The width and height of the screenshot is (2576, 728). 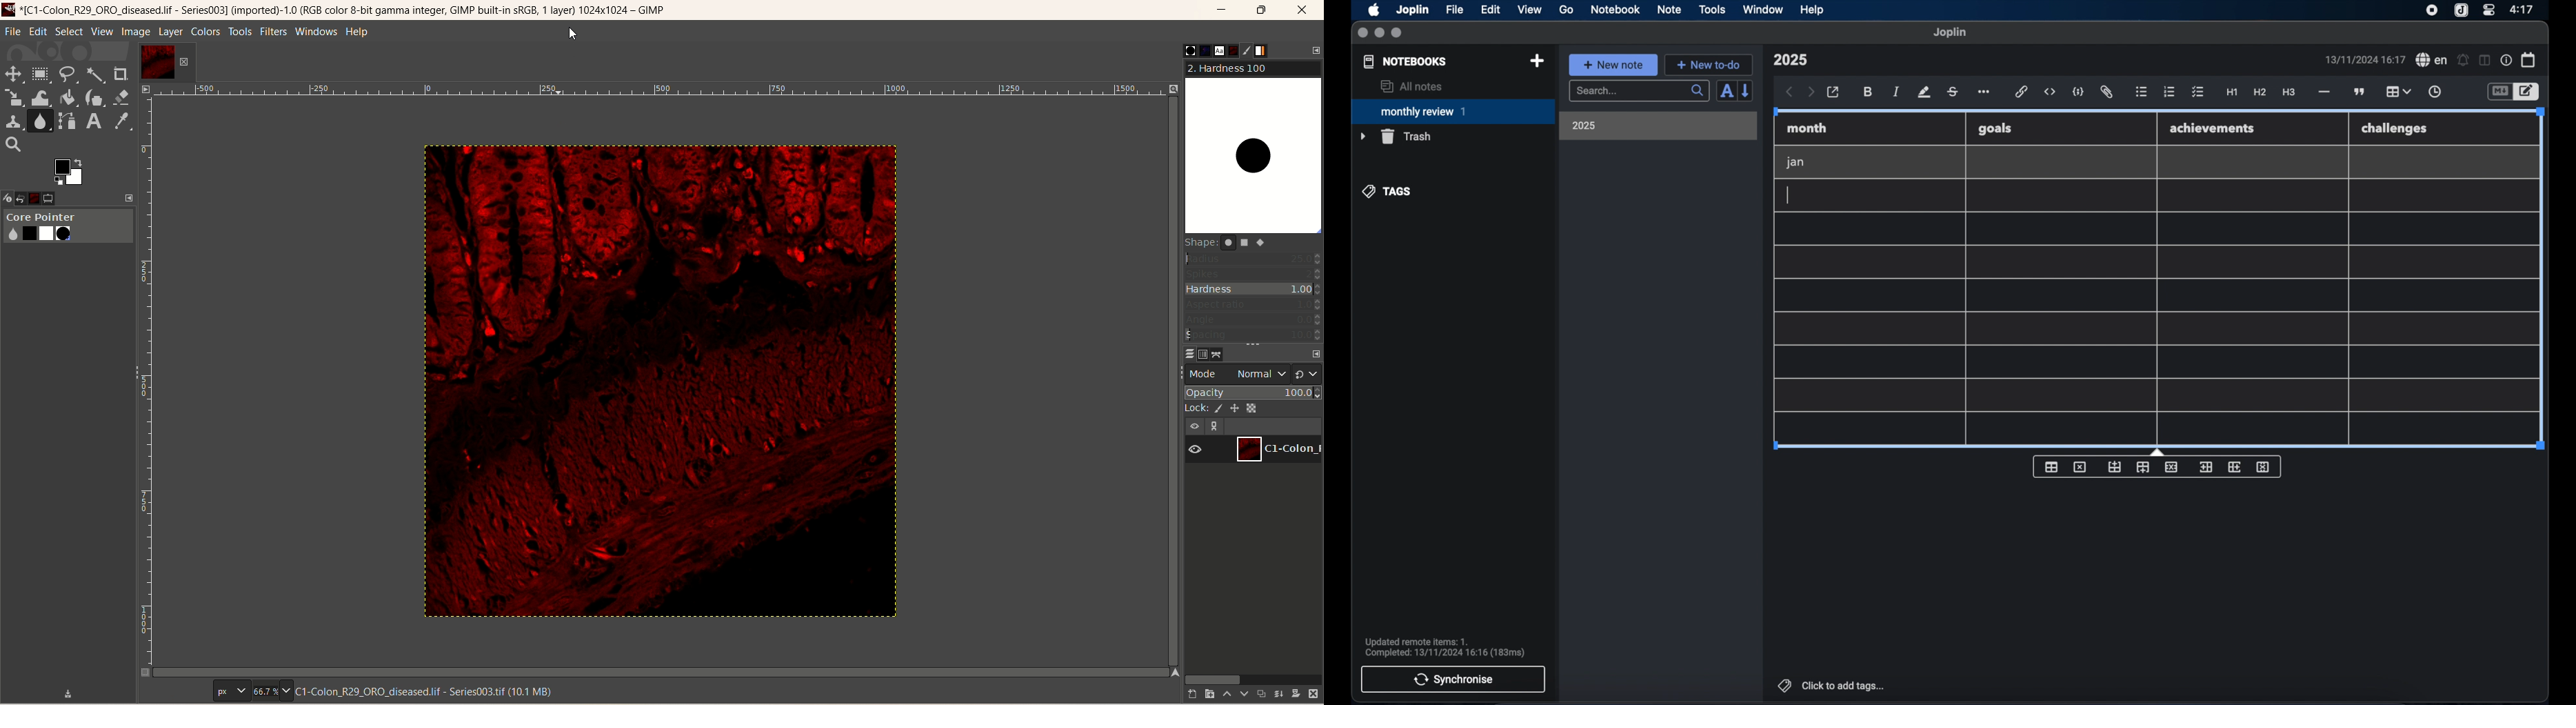 I want to click on maximize, so click(x=1262, y=10).